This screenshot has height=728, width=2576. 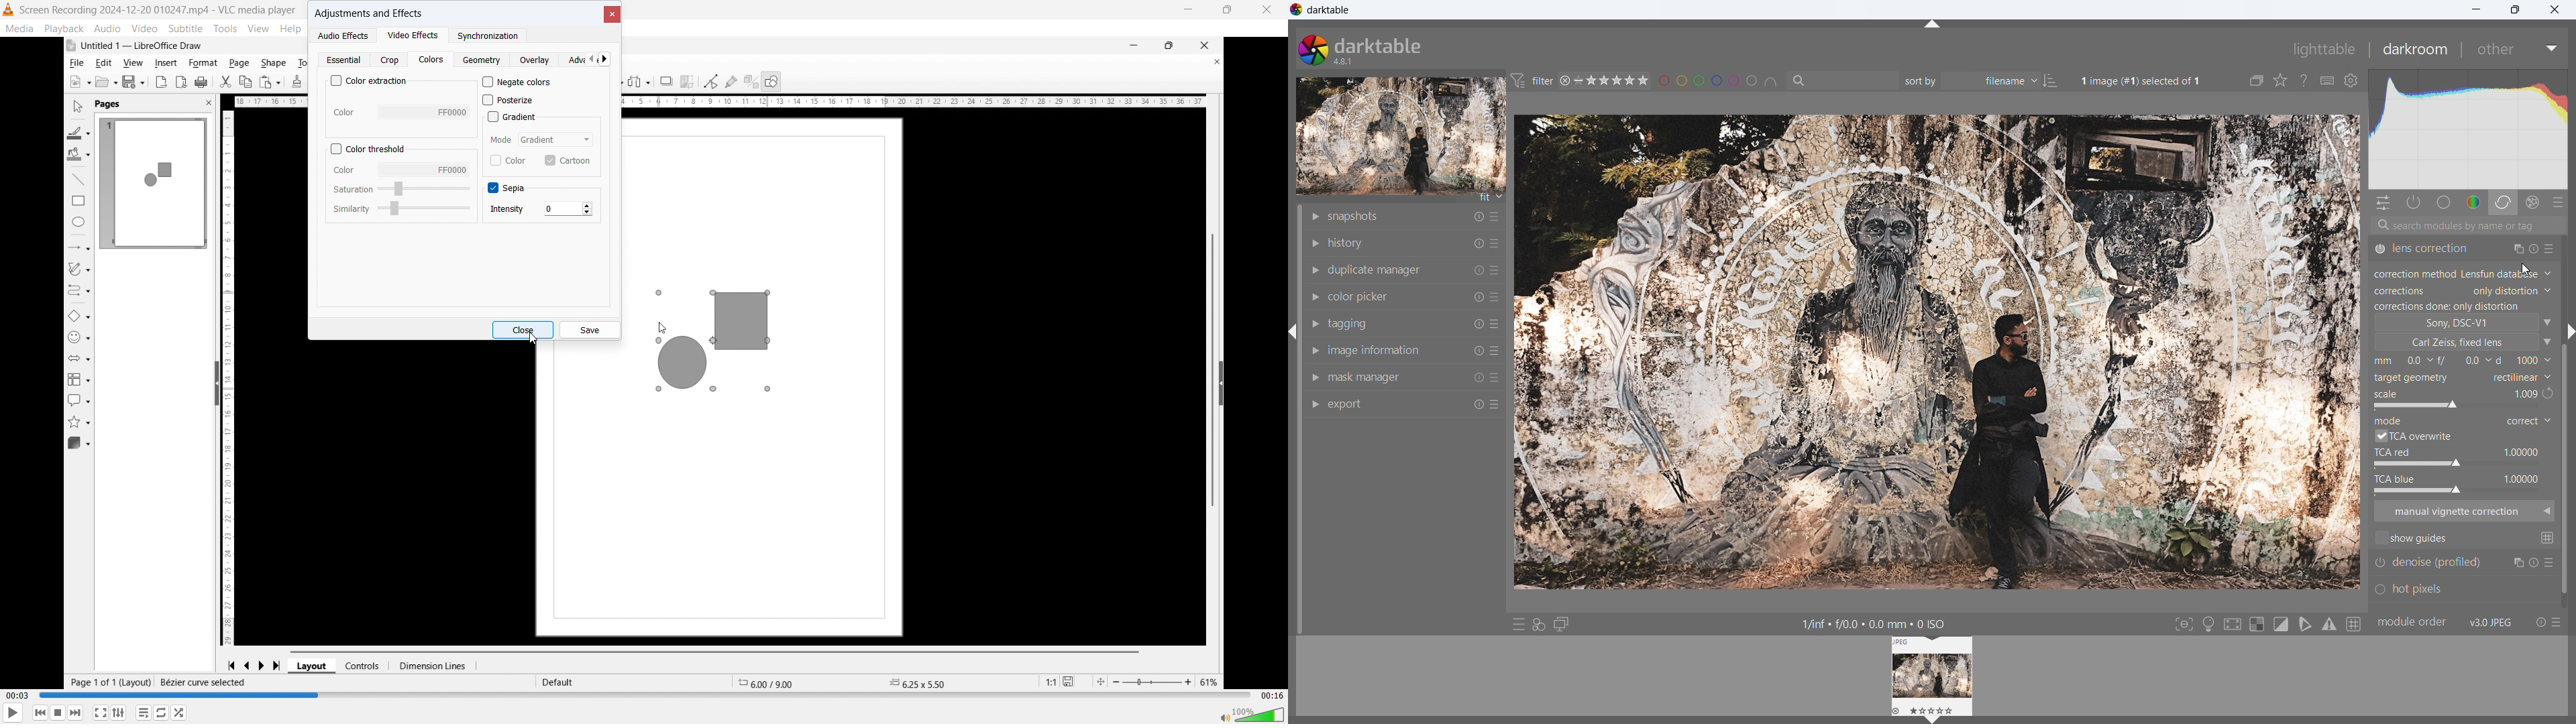 What do you see at coordinates (352, 209) in the screenshot?
I see `Similarity` at bounding box center [352, 209].